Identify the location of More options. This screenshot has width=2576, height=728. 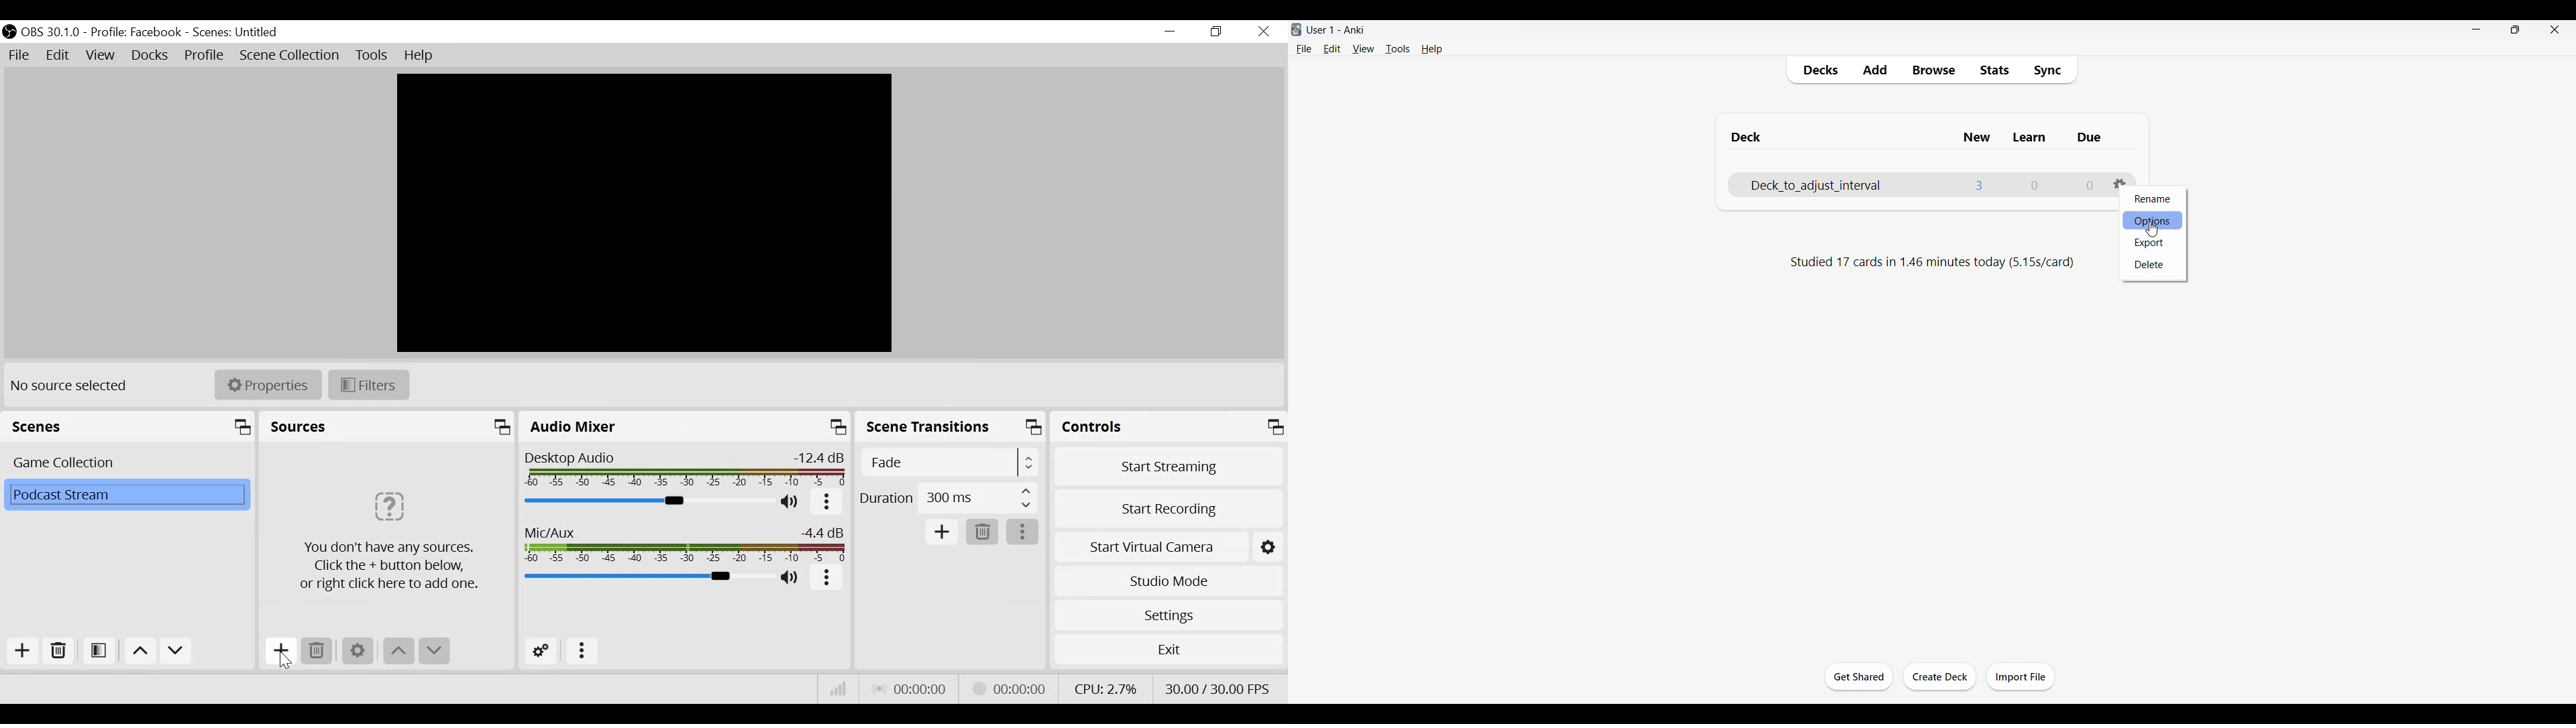
(827, 581).